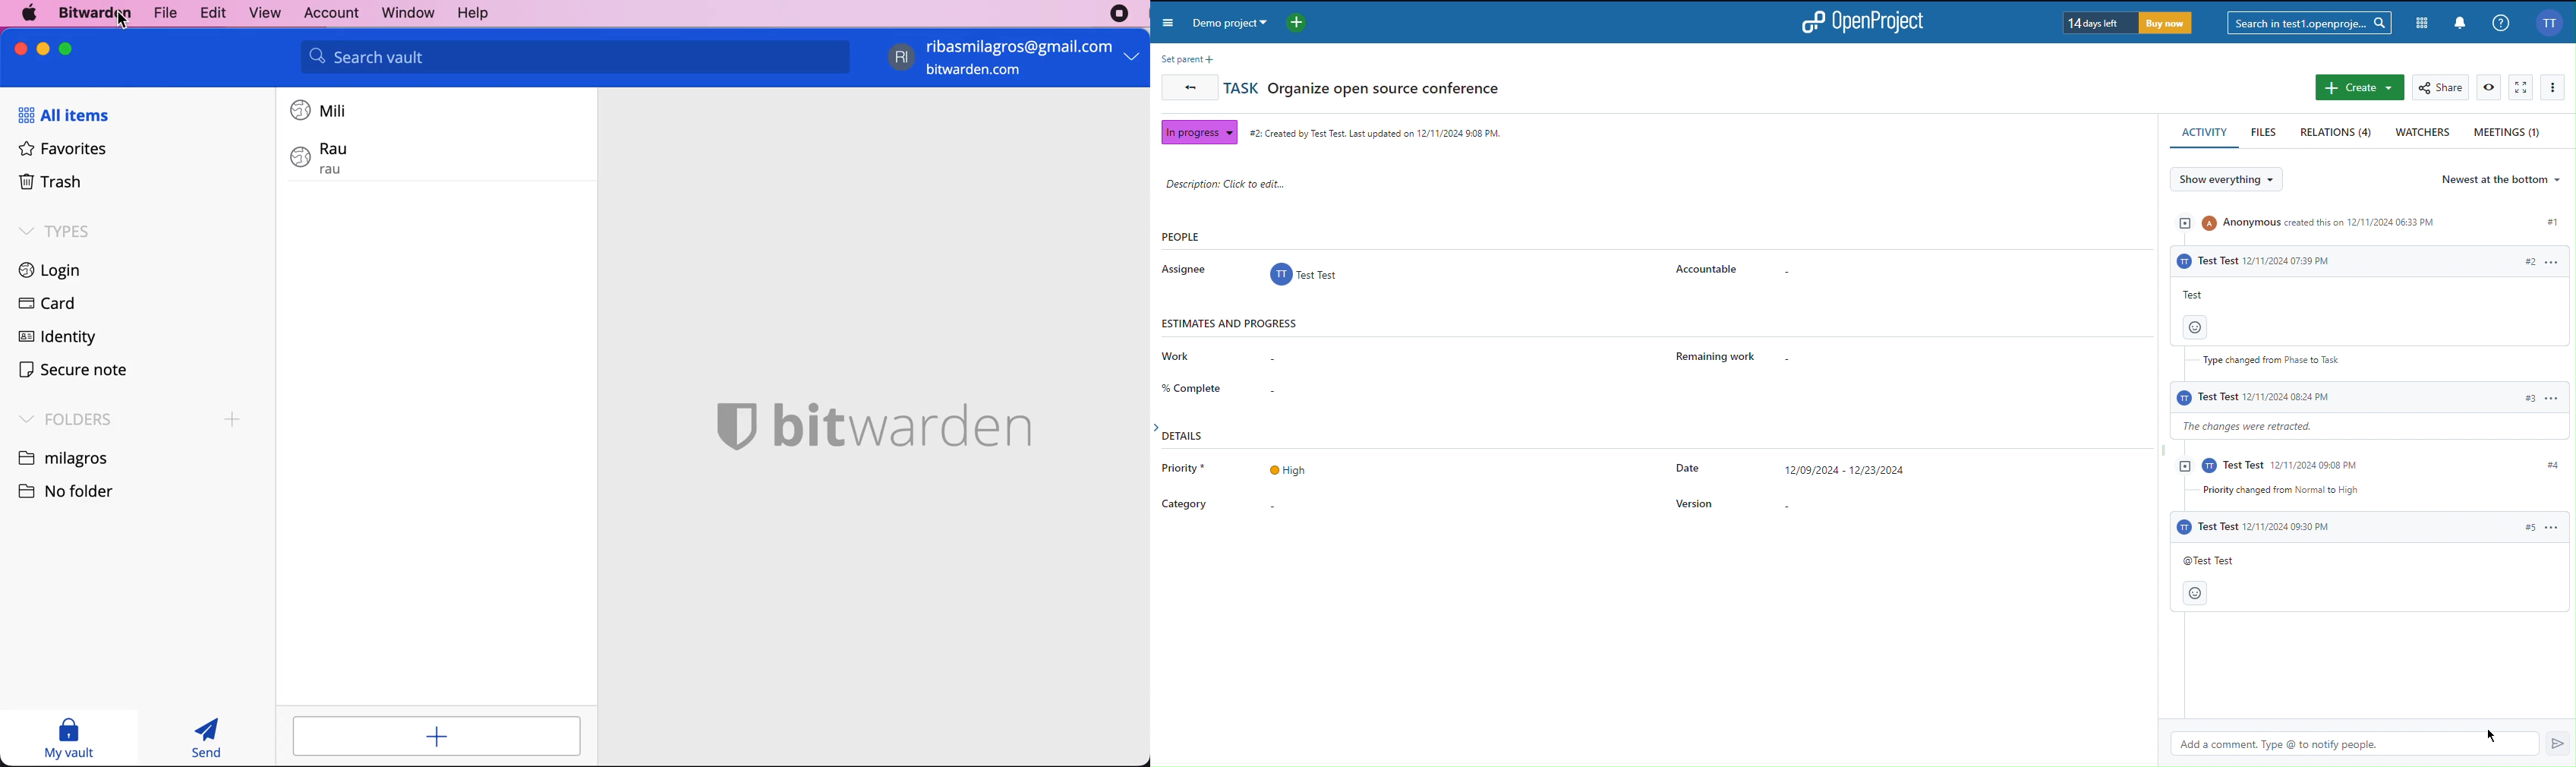 The width and height of the screenshot is (2576, 784). What do you see at coordinates (69, 738) in the screenshot?
I see `my vault` at bounding box center [69, 738].